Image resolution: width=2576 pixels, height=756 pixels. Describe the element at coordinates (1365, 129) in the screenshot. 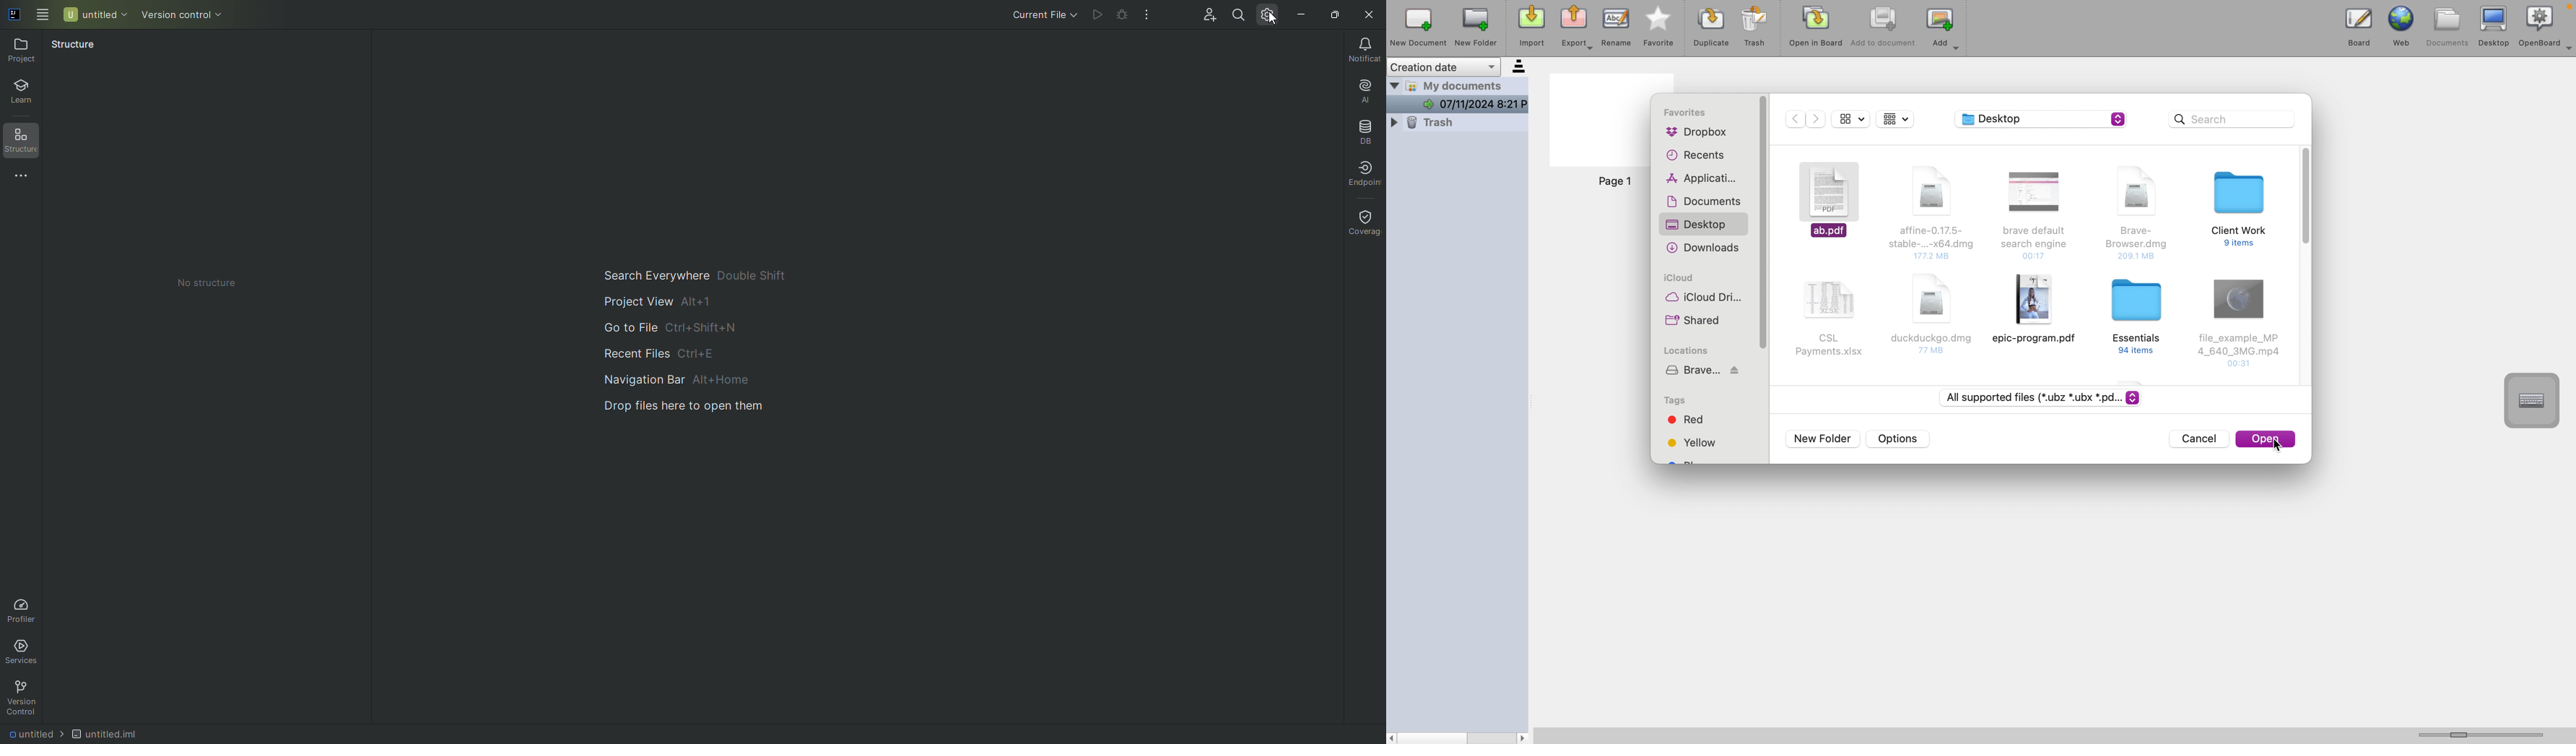

I see `Database` at that location.